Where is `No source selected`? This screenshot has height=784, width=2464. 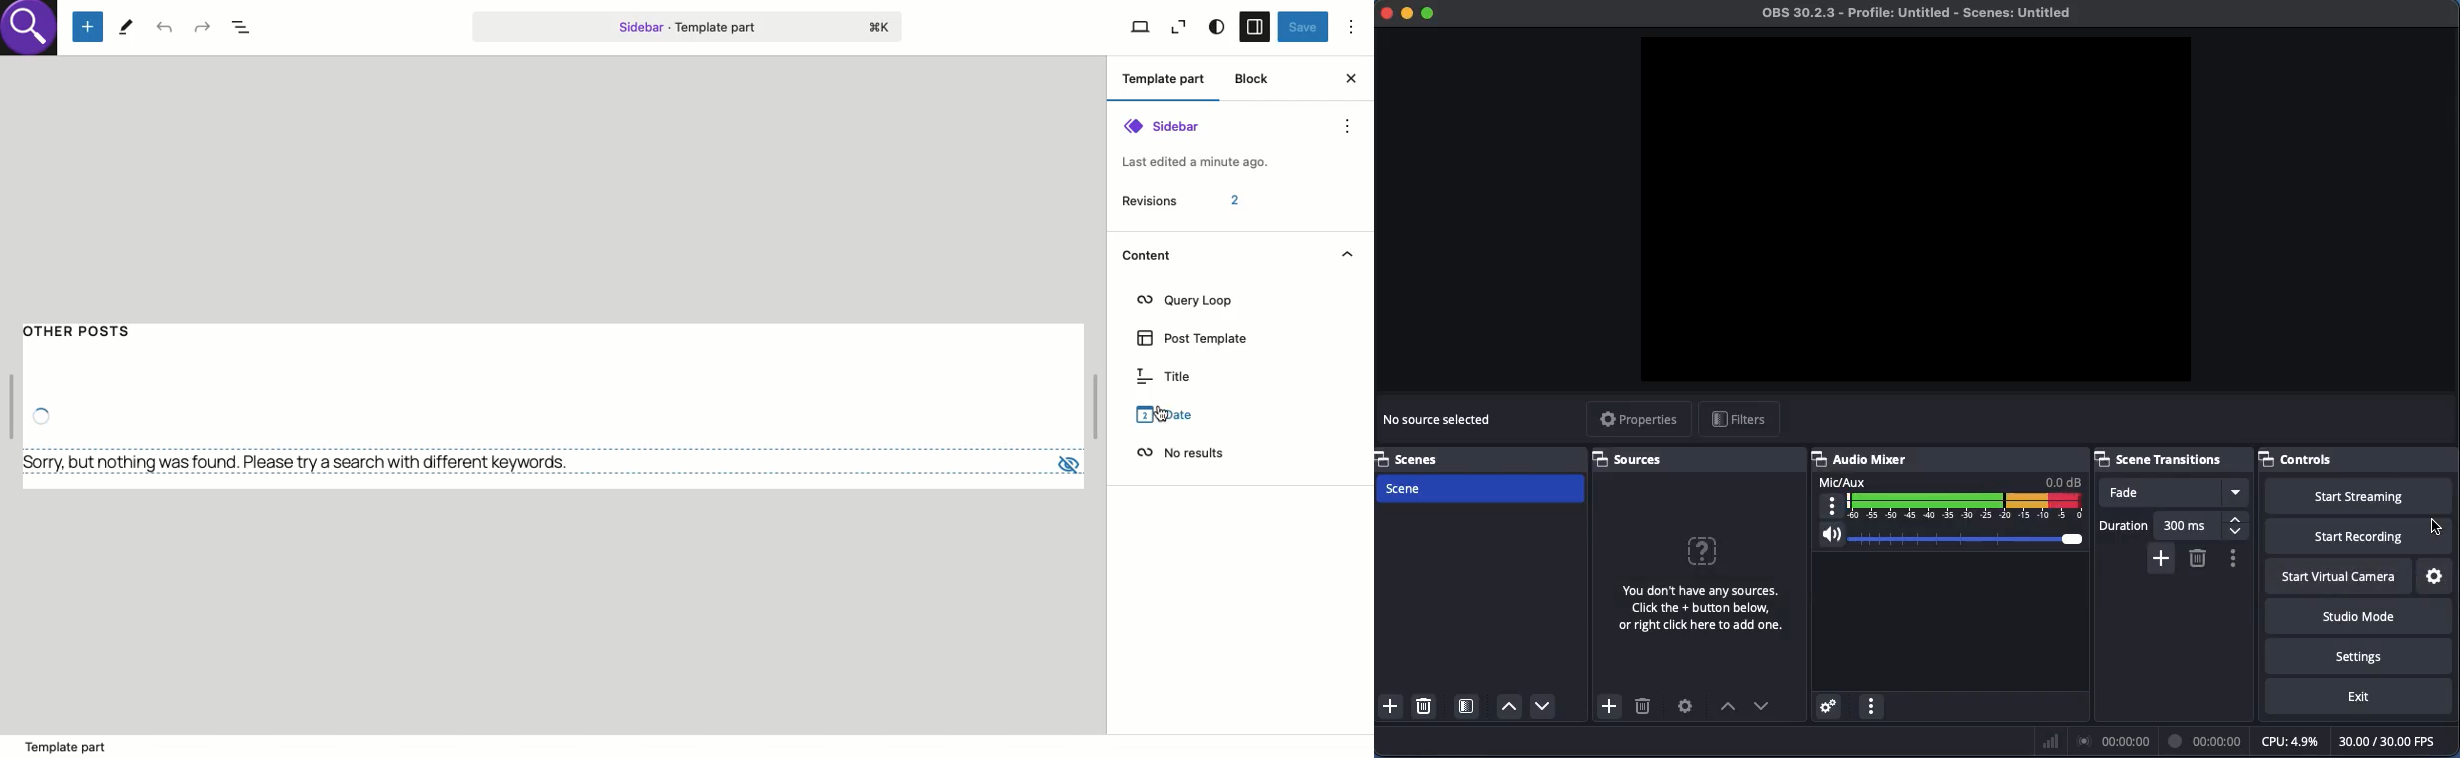 No source selected is located at coordinates (1697, 580).